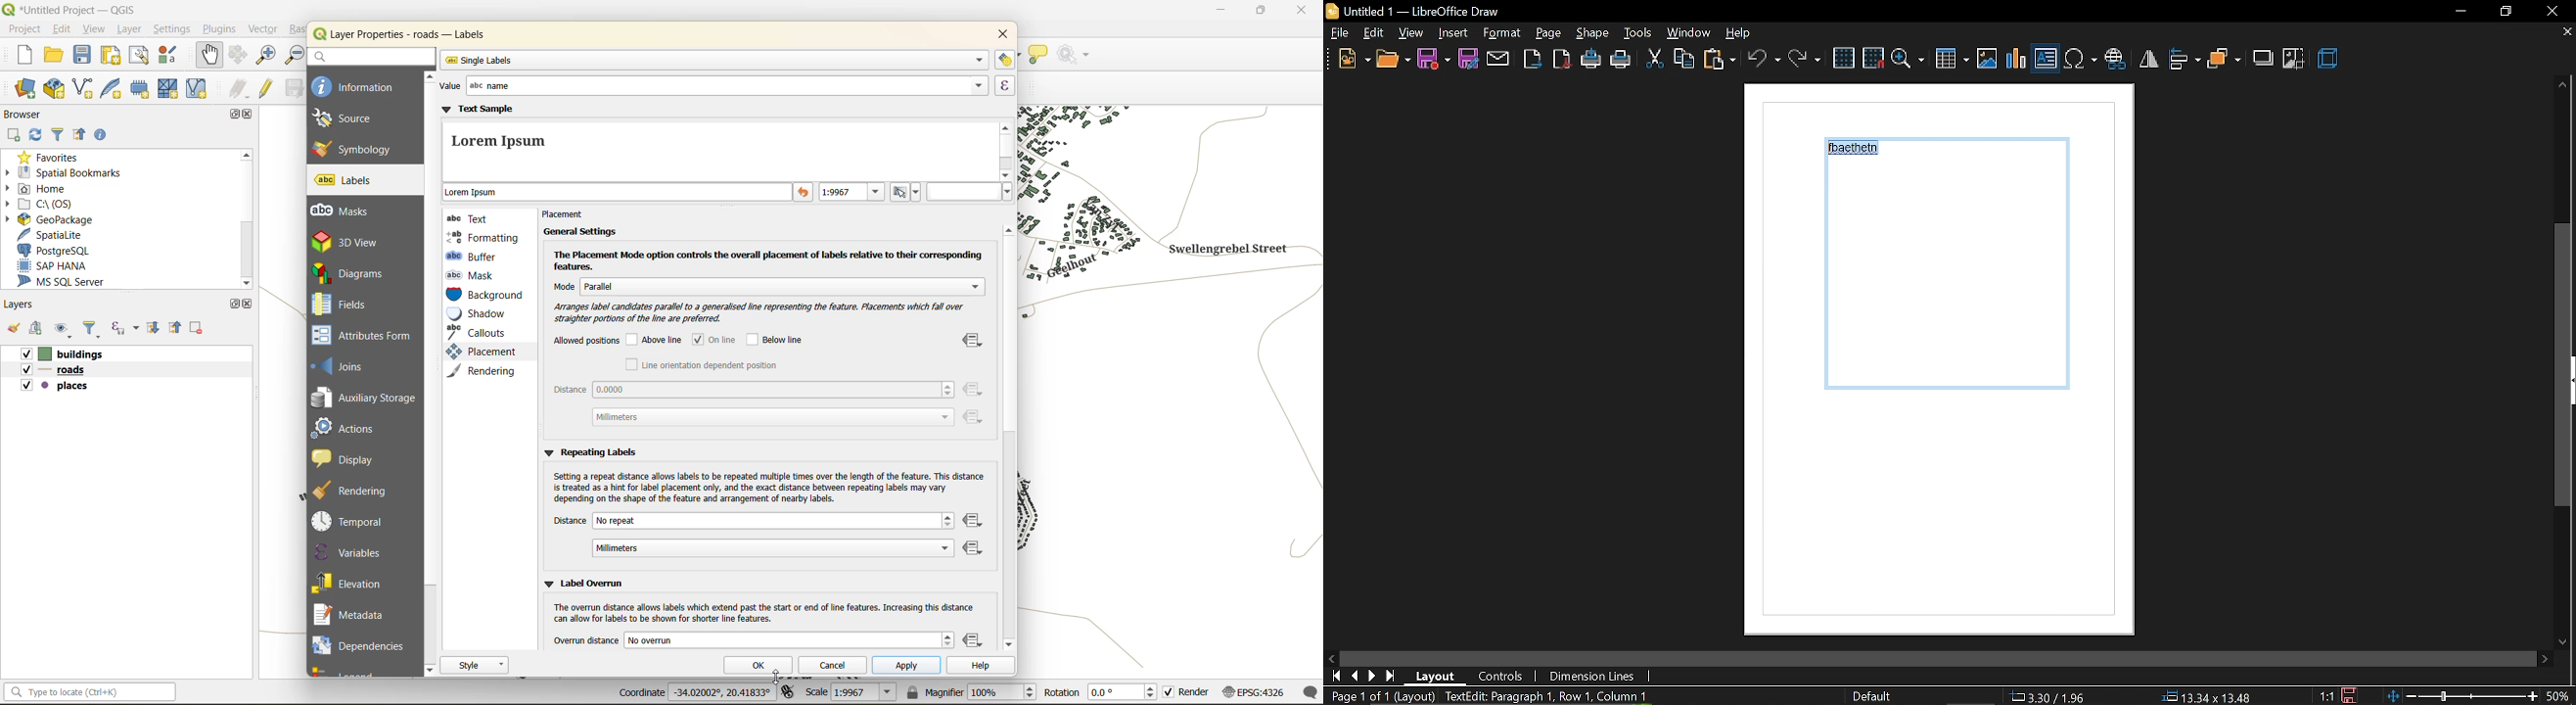 This screenshot has height=728, width=2576. I want to click on style manager, so click(174, 57).